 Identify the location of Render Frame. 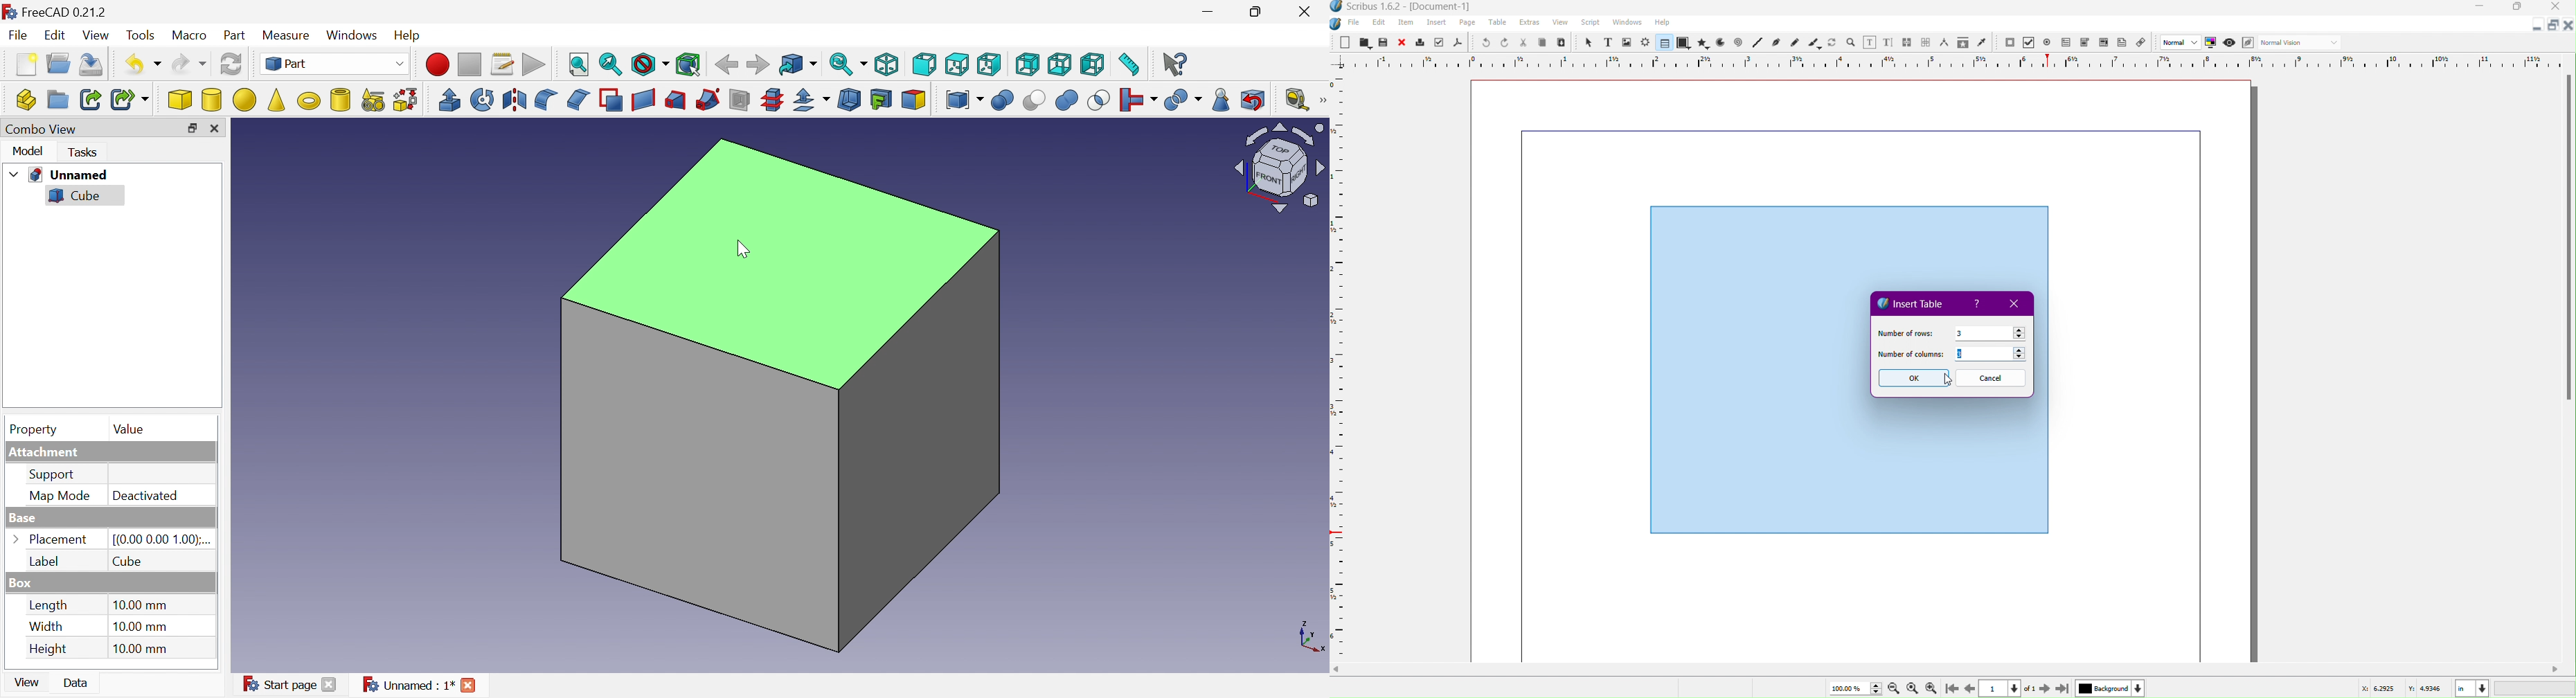
(1646, 42).